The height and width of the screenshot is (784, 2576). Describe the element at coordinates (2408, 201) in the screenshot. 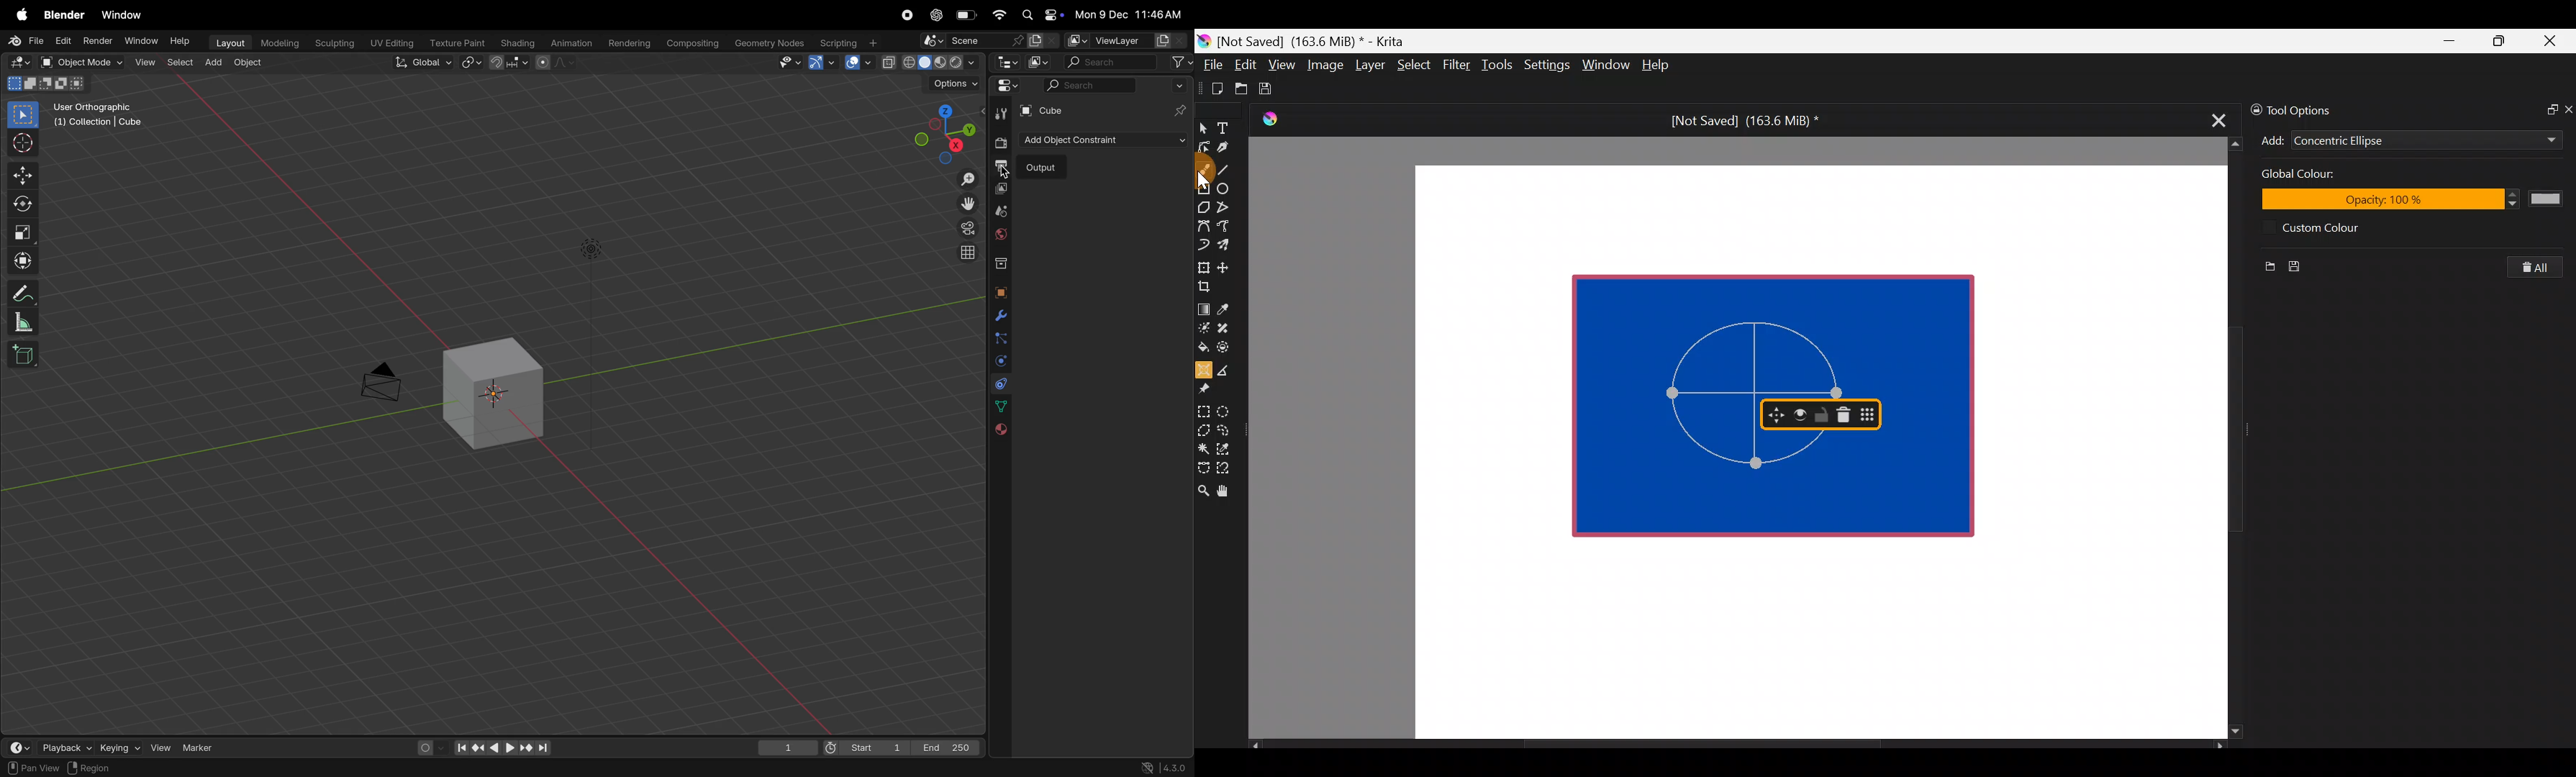

I see `Opacity:100%` at that location.